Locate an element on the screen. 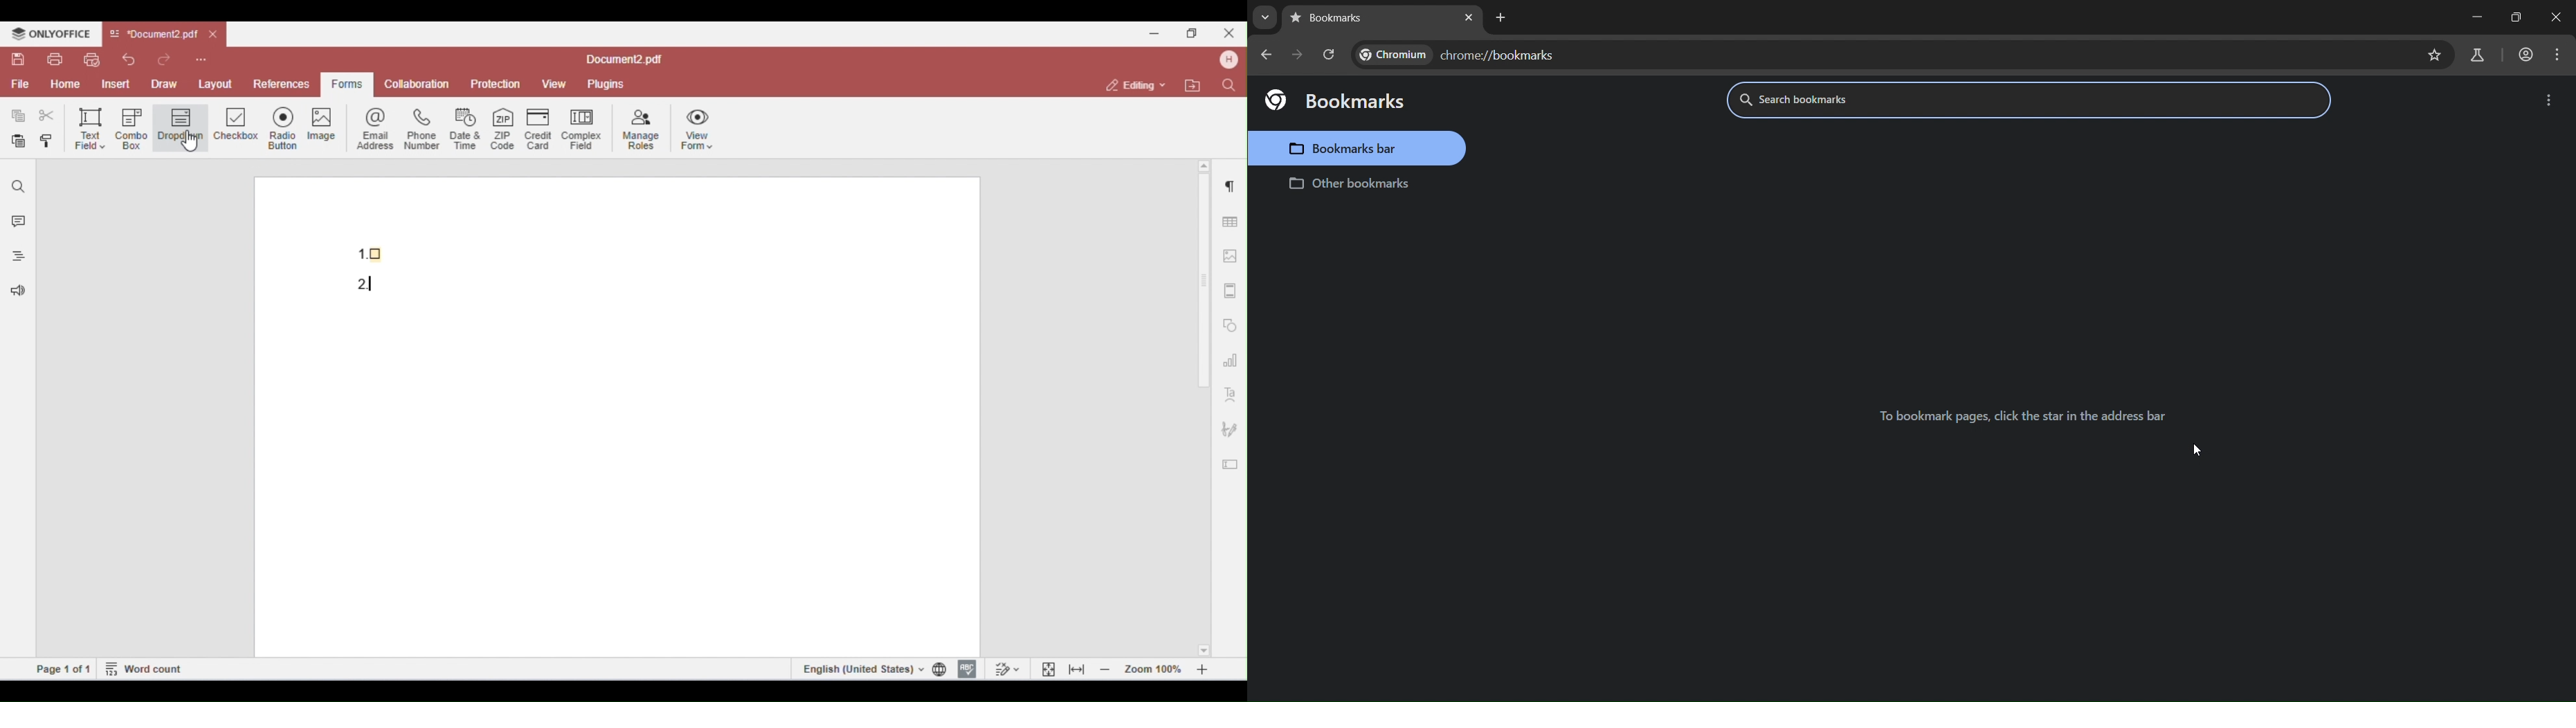 The width and height of the screenshot is (2576, 728). current page is located at coordinates (1335, 19).